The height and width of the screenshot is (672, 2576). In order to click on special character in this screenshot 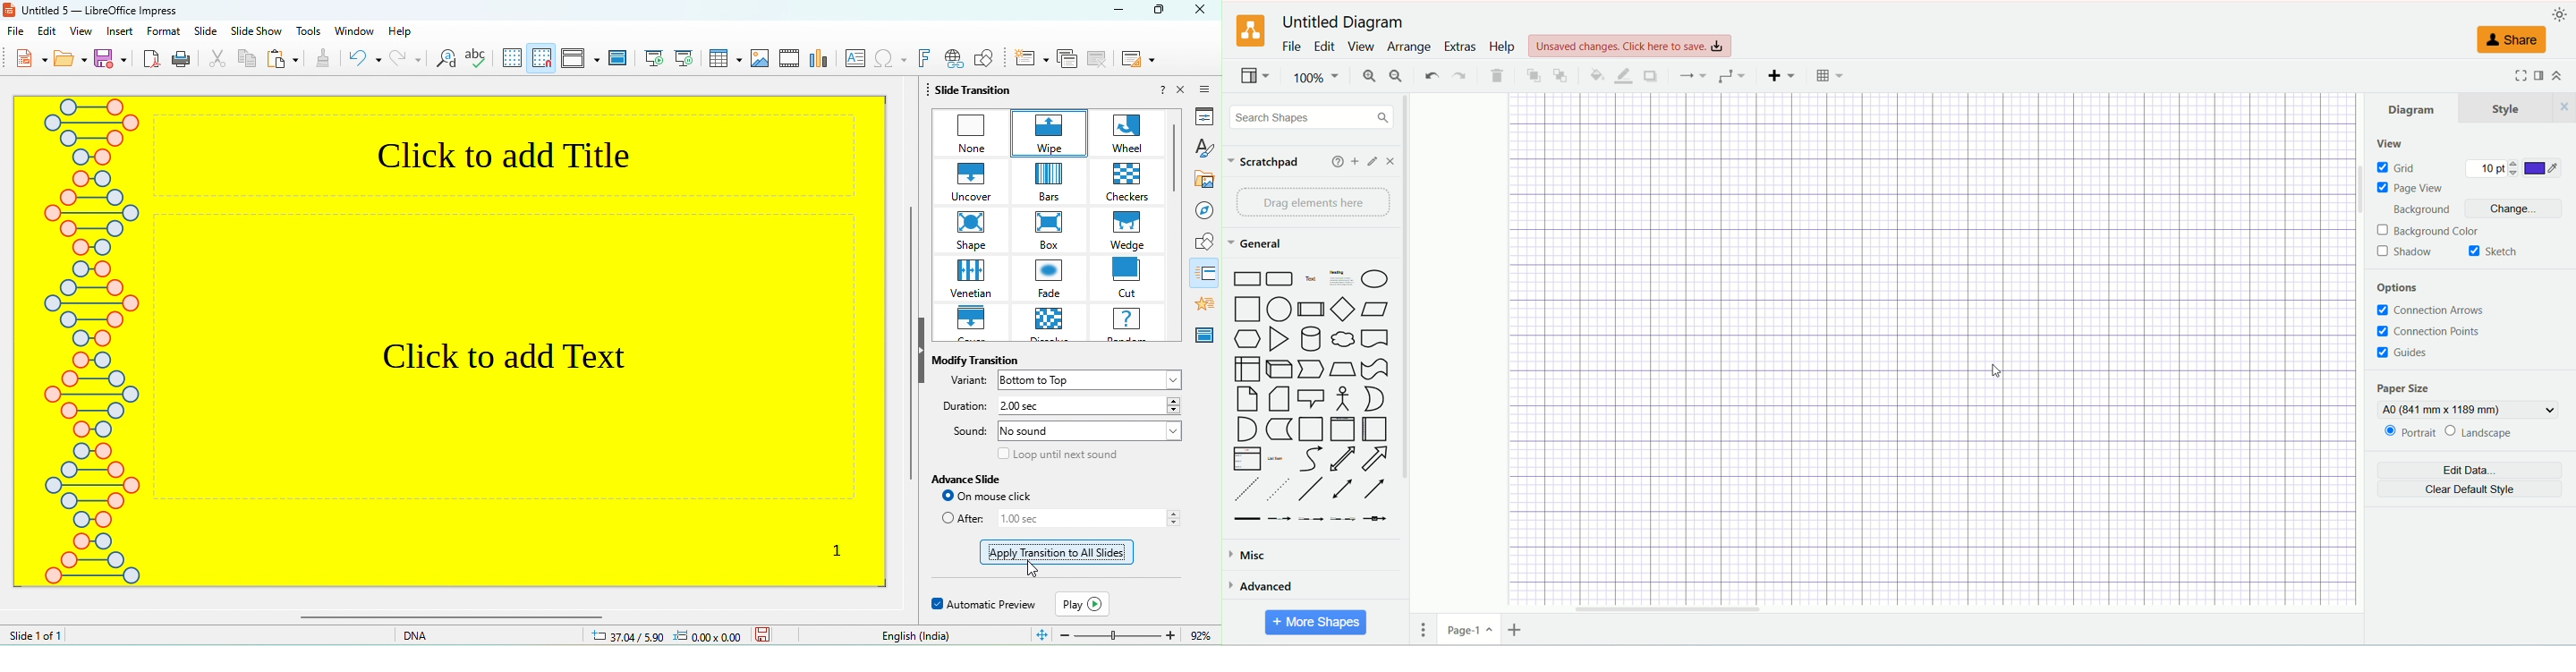, I will do `click(890, 61)`.